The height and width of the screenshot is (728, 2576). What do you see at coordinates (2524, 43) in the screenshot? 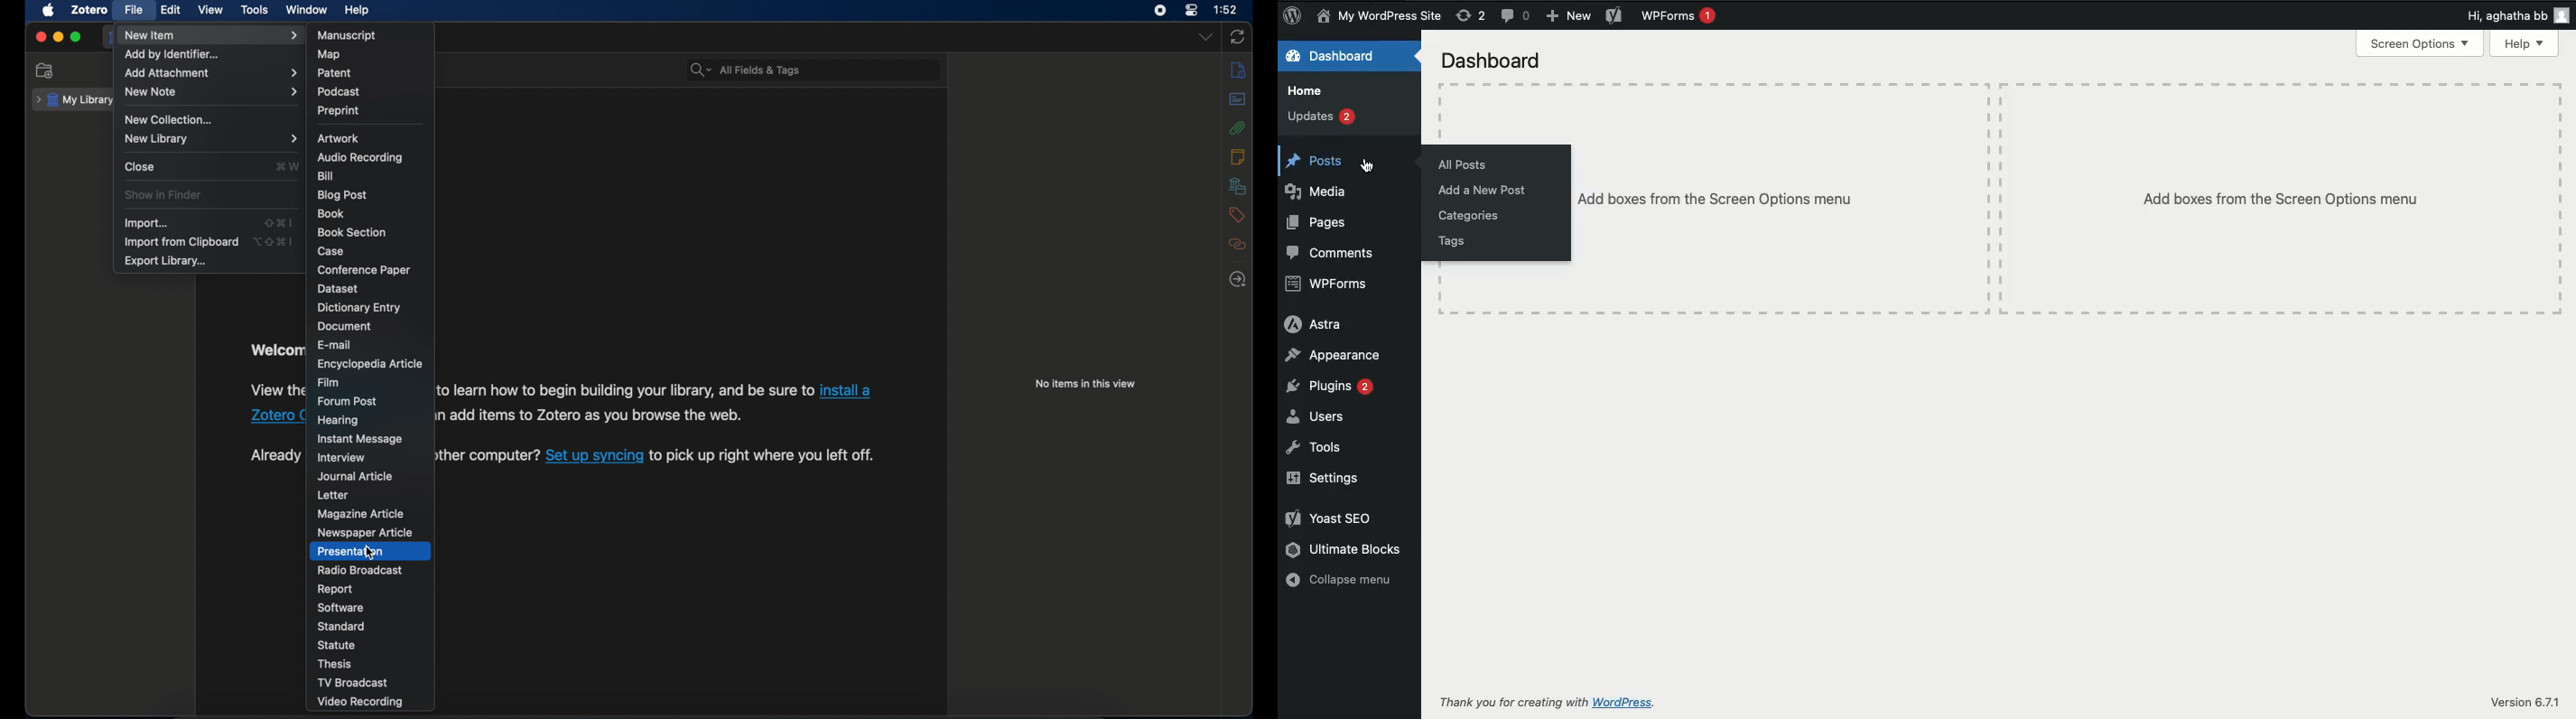
I see `Help` at bounding box center [2524, 43].